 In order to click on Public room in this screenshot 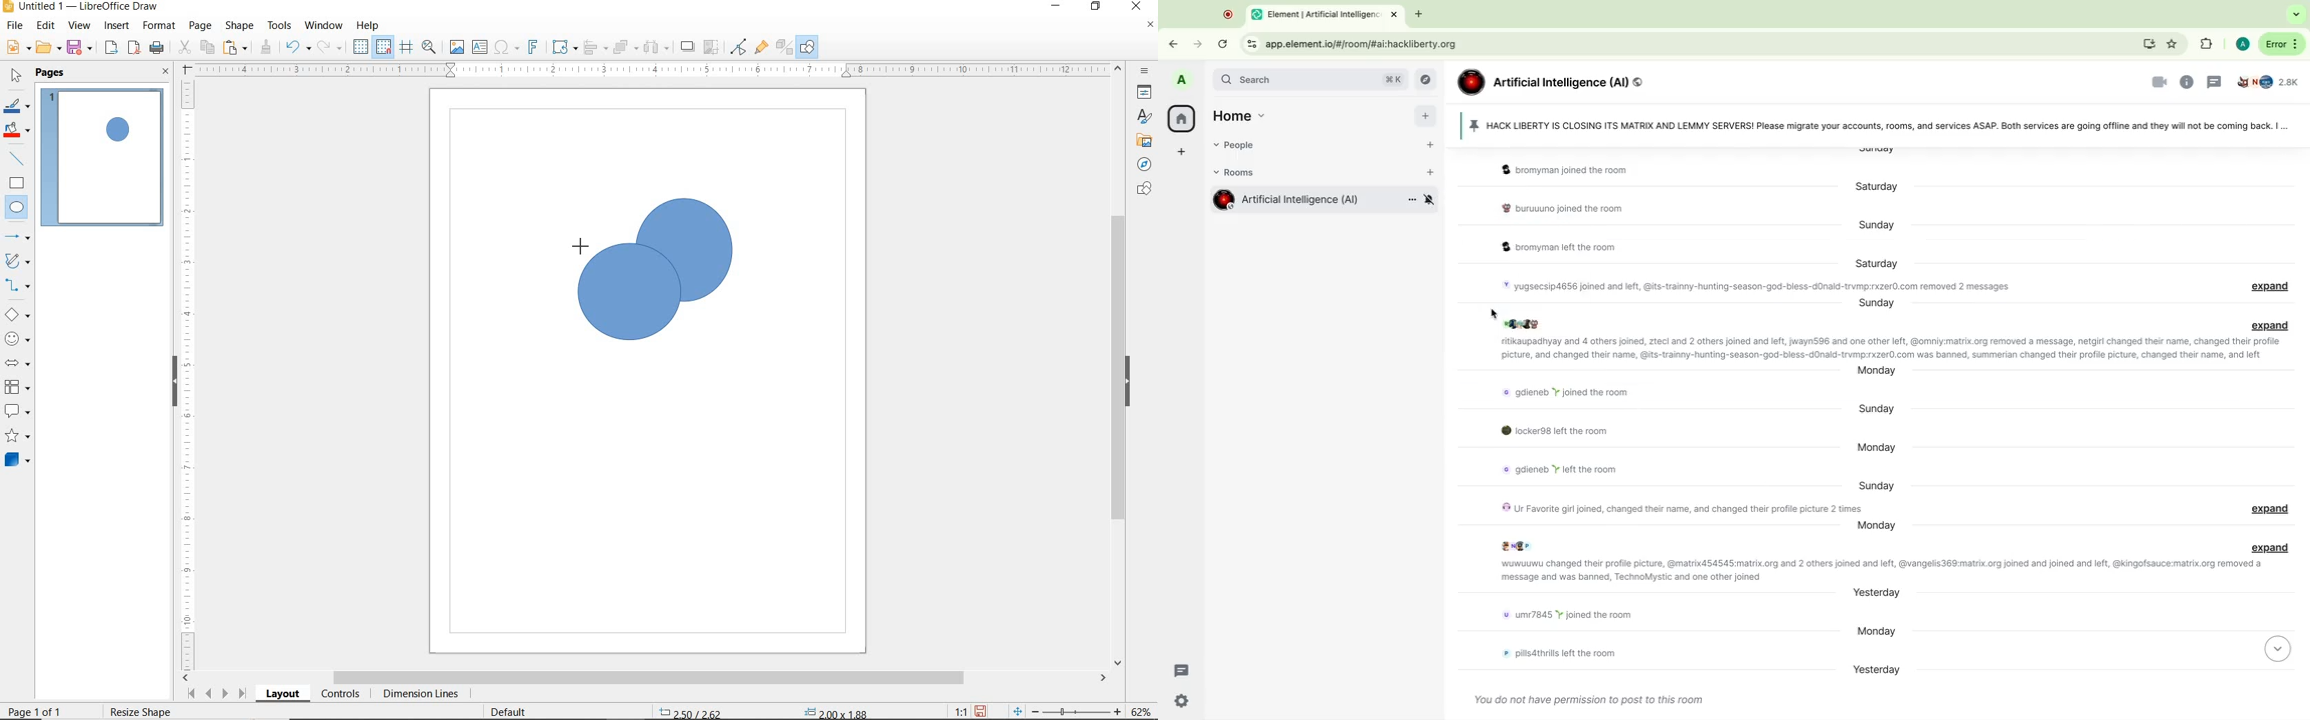, I will do `click(1639, 82)`.